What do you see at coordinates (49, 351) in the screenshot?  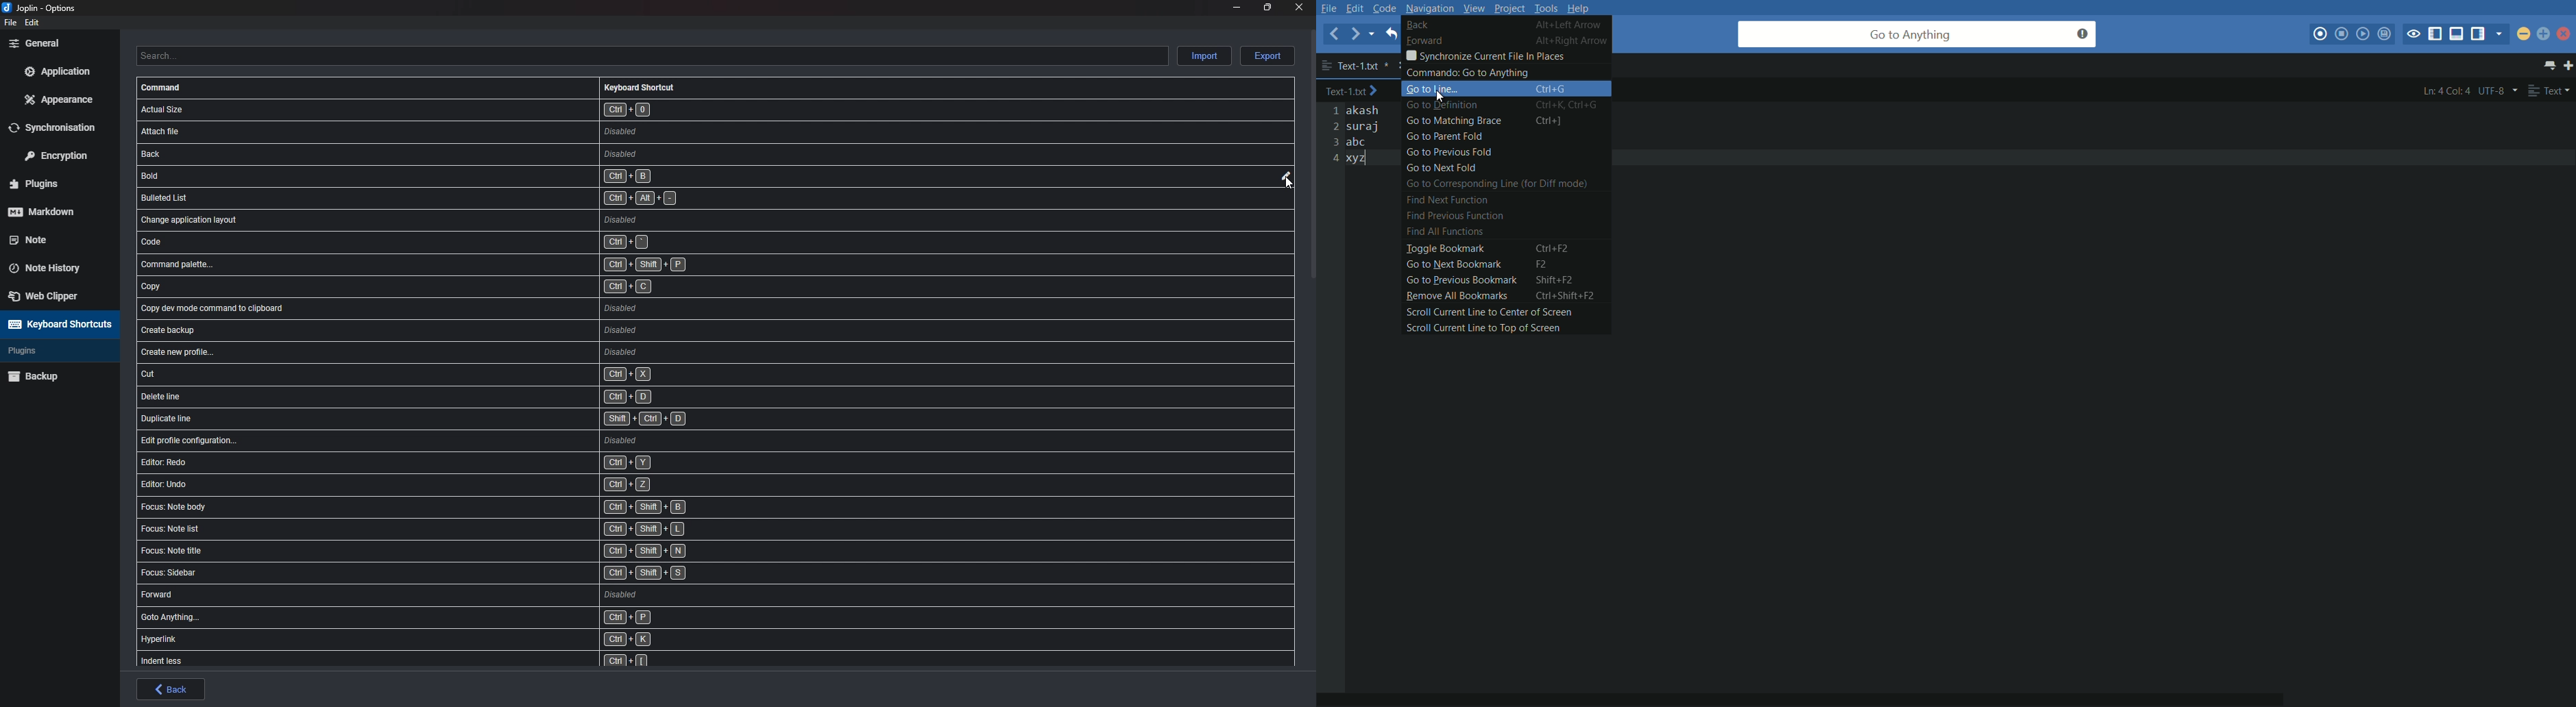 I see `Plugins` at bounding box center [49, 351].